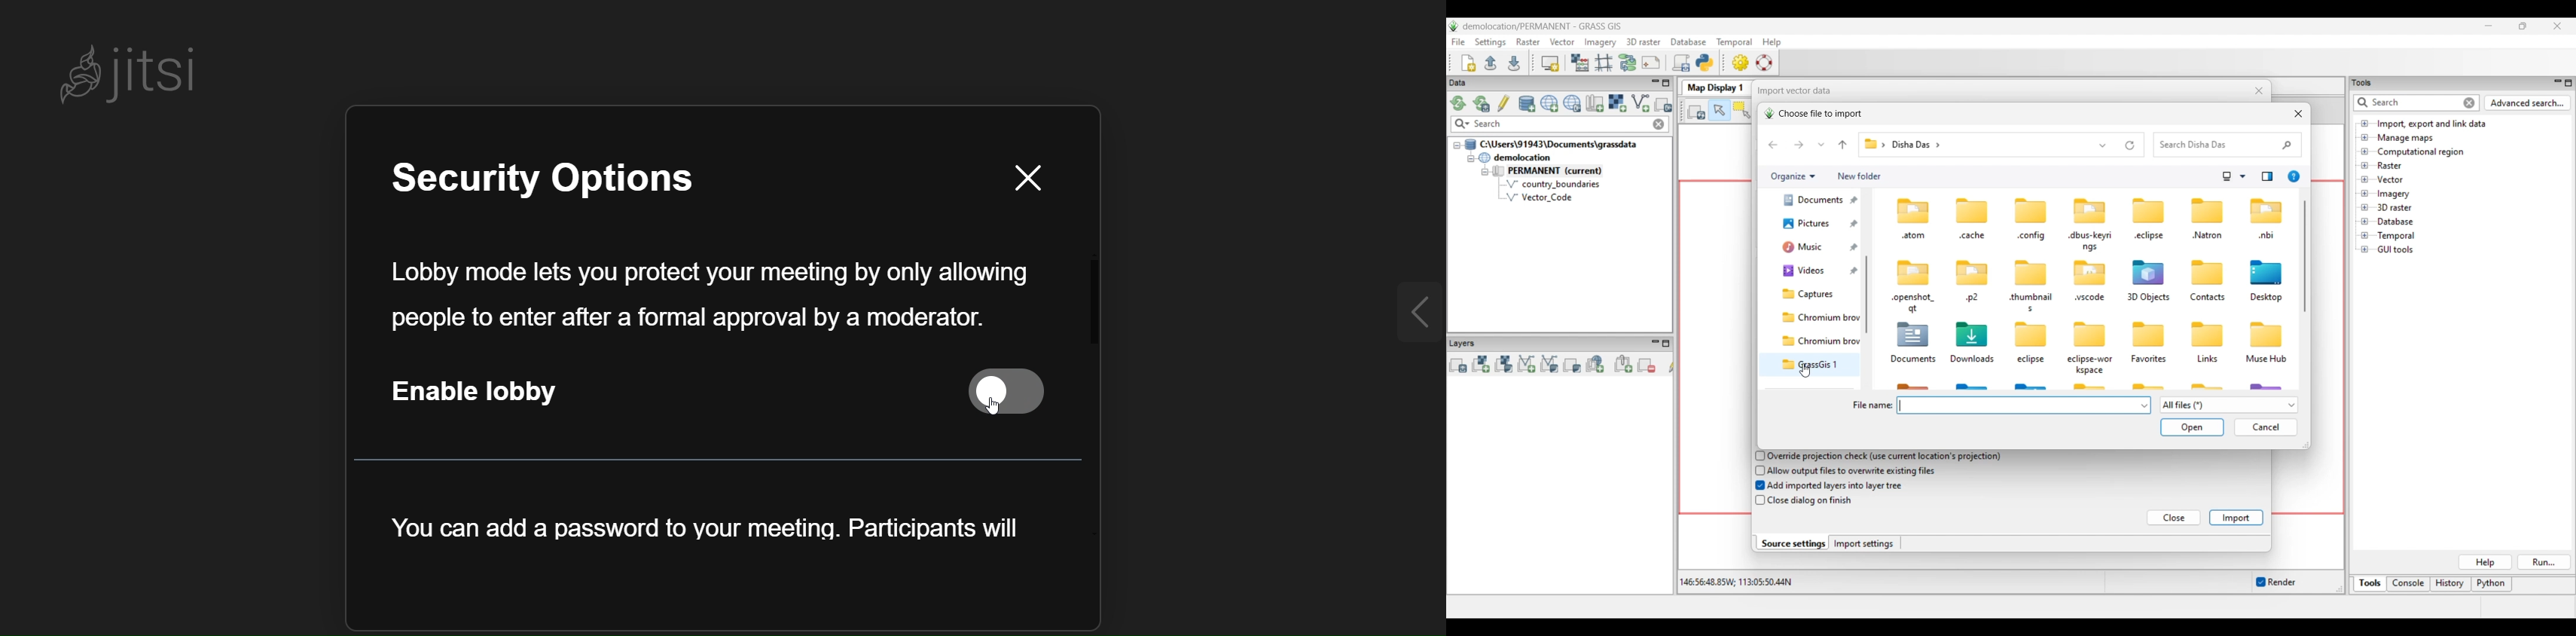  Describe the element at coordinates (729, 394) in the screenshot. I see `"Enable lobby" option disabled` at that location.